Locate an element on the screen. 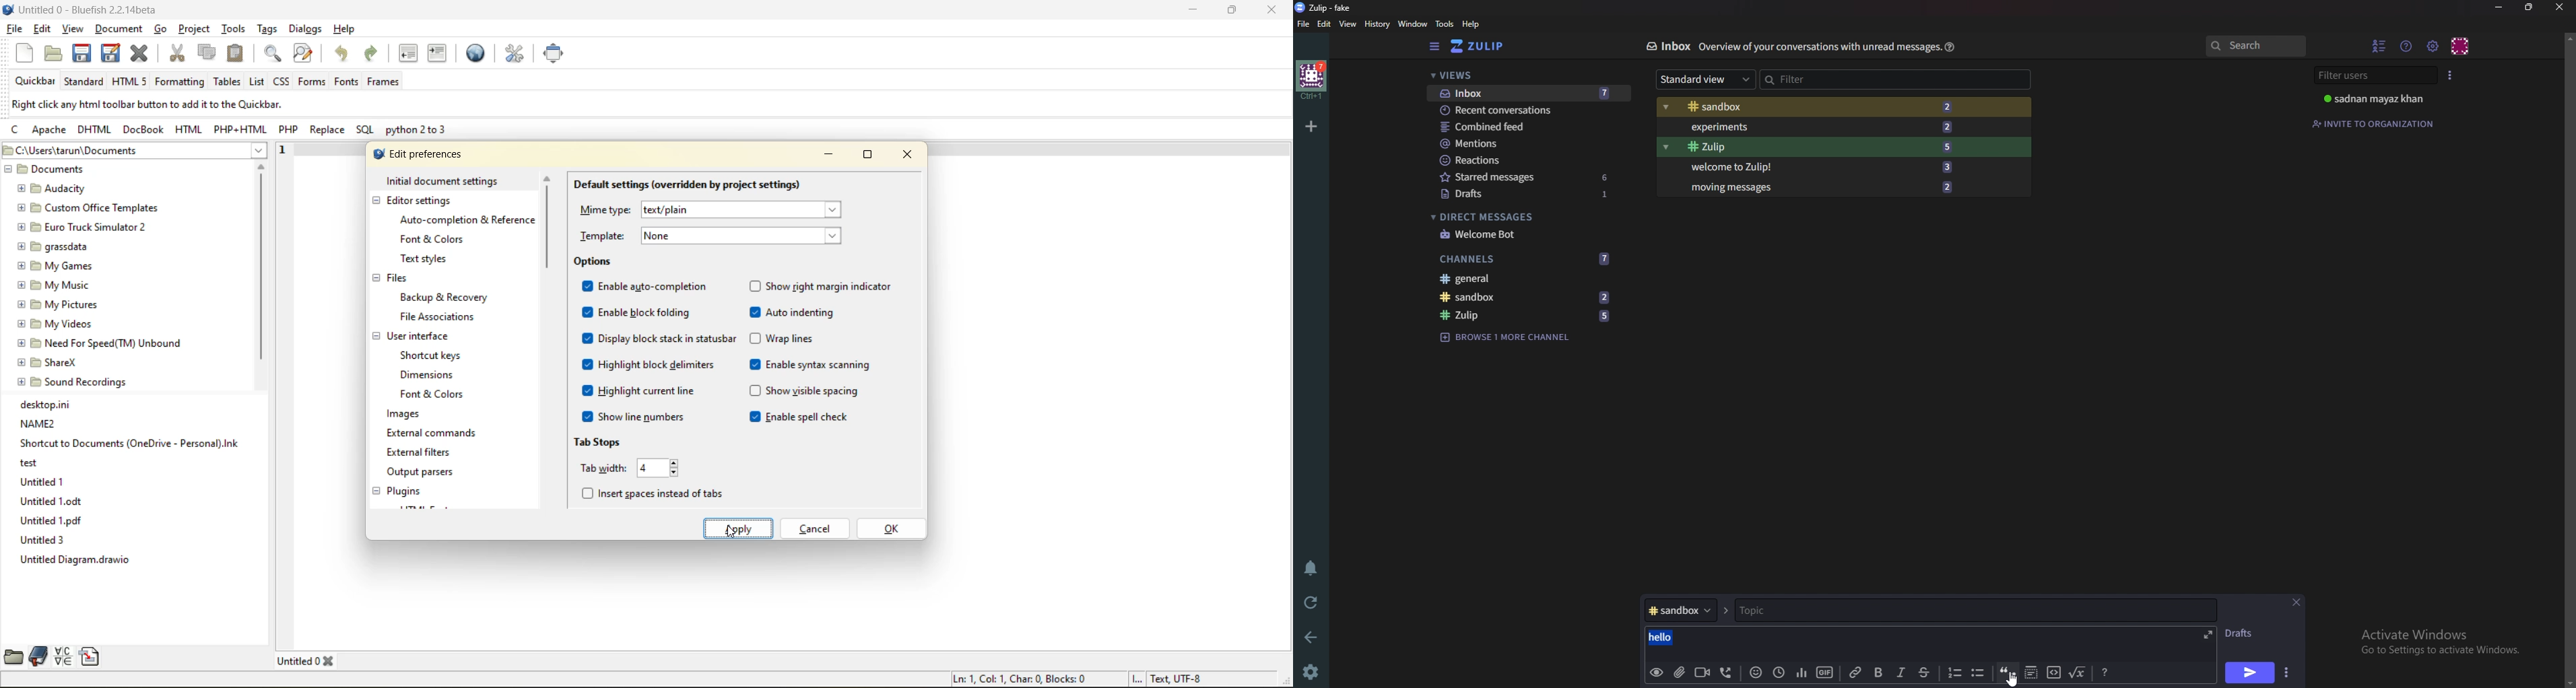 This screenshot has width=2576, height=700. replace is located at coordinates (331, 131).